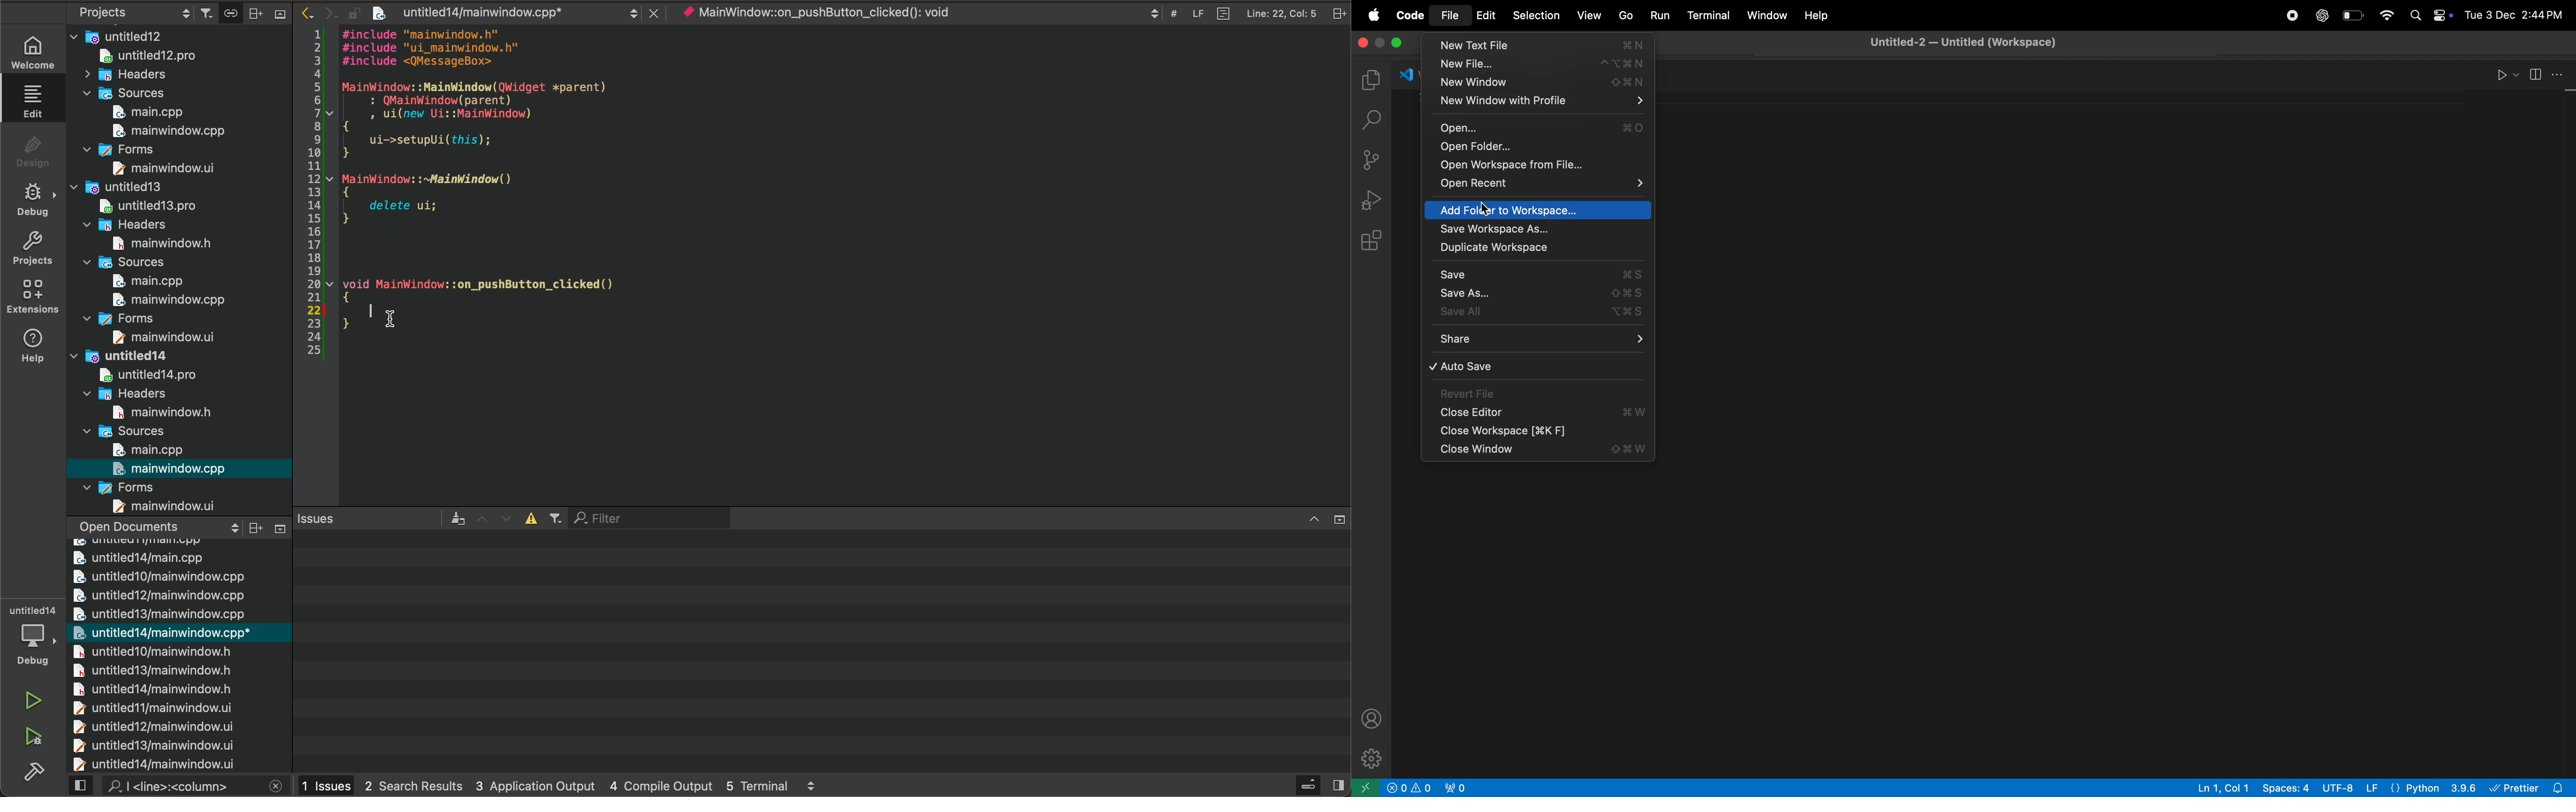  Describe the element at coordinates (36, 100) in the screenshot. I see `EDIT` at that location.